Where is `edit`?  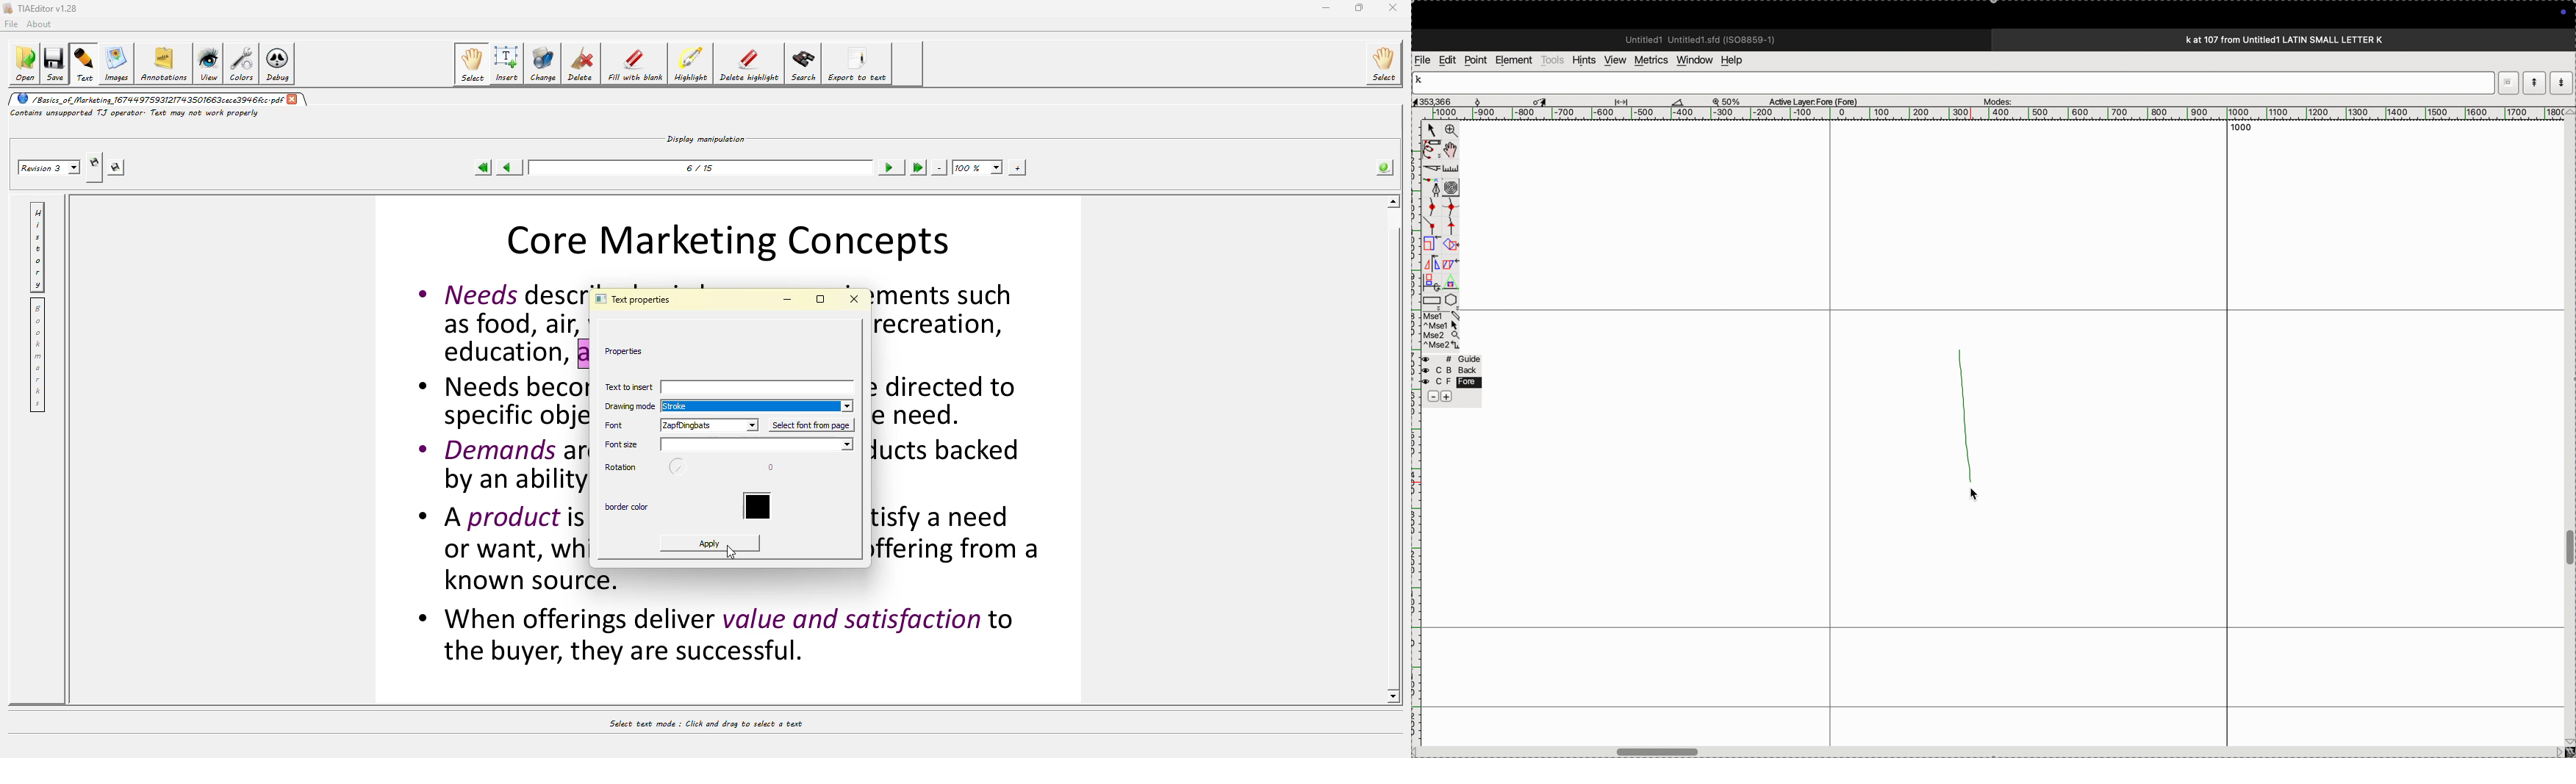
edit is located at coordinates (1447, 59).